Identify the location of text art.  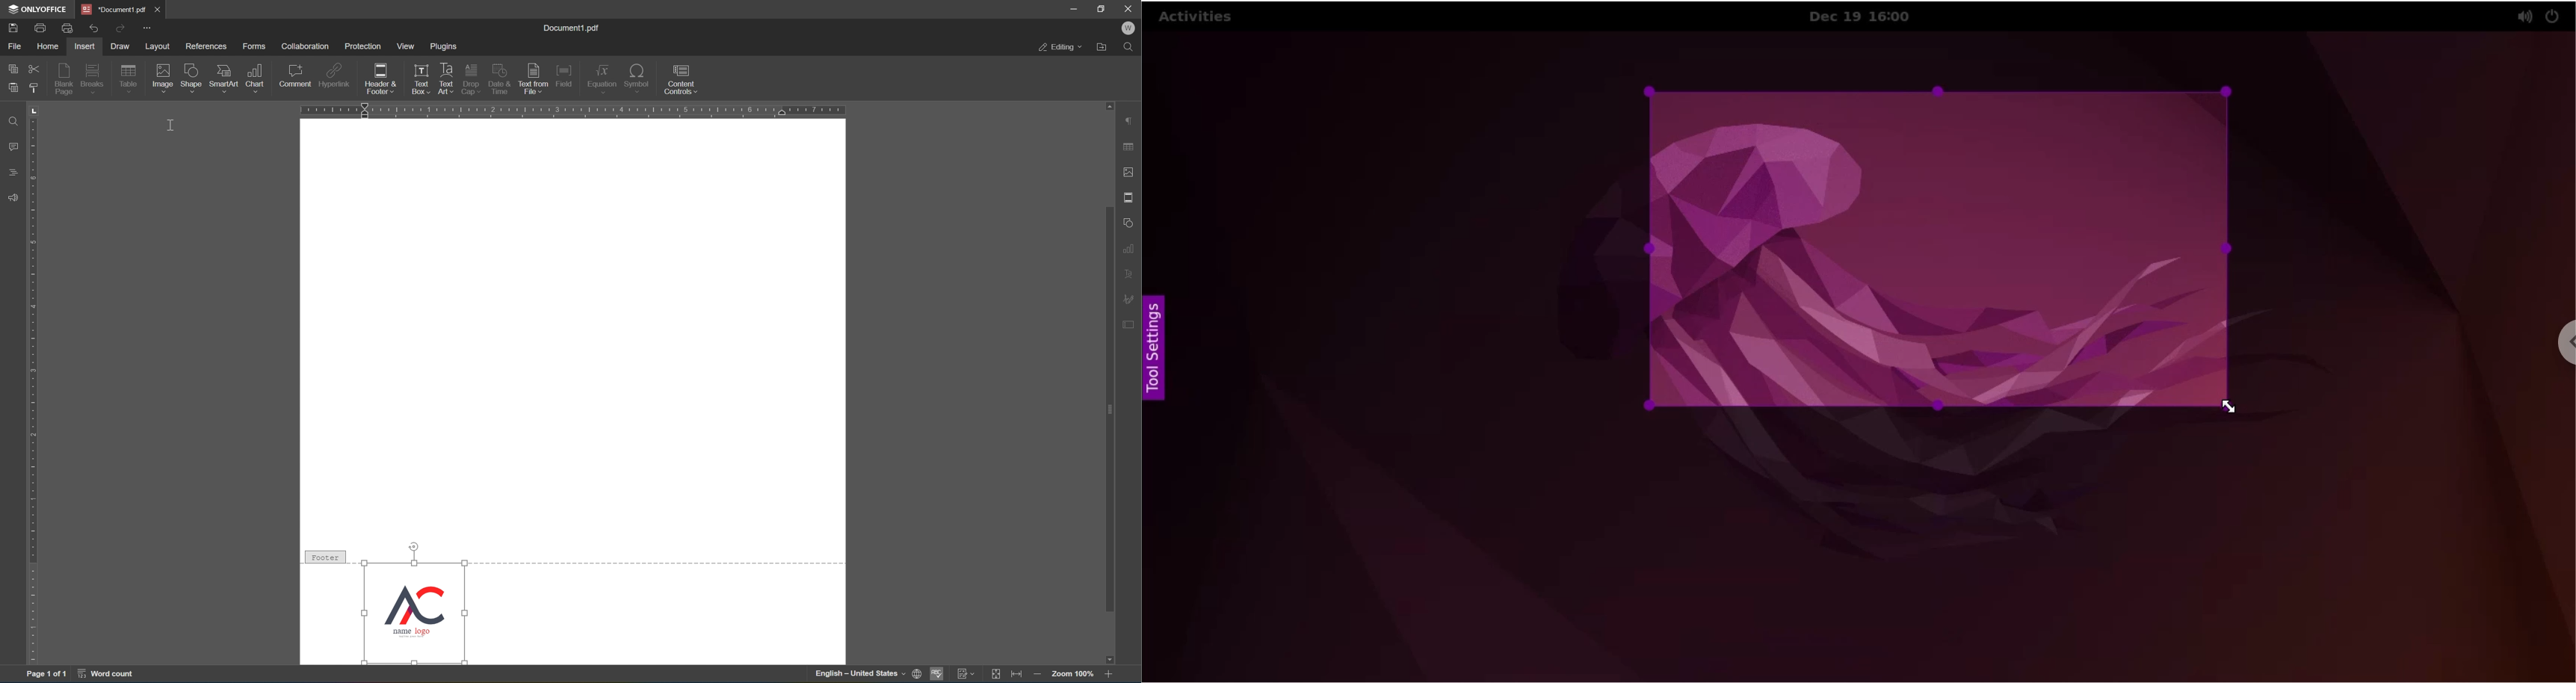
(446, 69).